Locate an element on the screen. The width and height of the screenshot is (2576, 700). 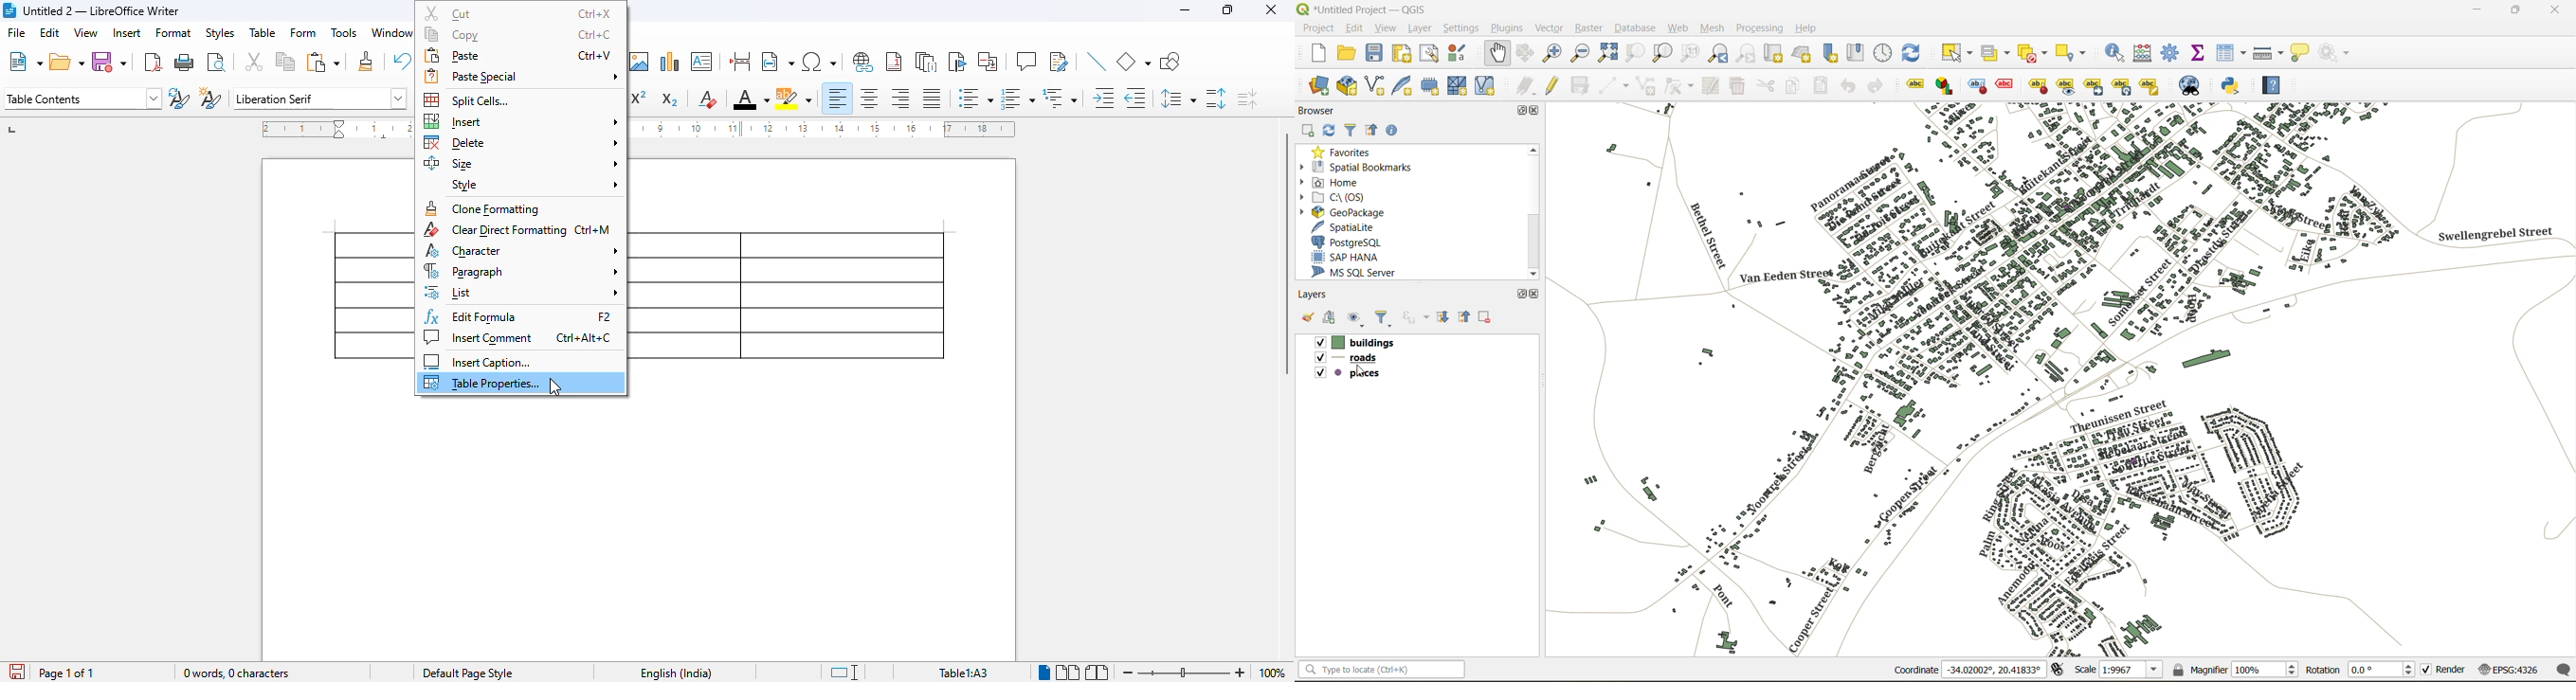
new shapefile layer is located at coordinates (1381, 86).